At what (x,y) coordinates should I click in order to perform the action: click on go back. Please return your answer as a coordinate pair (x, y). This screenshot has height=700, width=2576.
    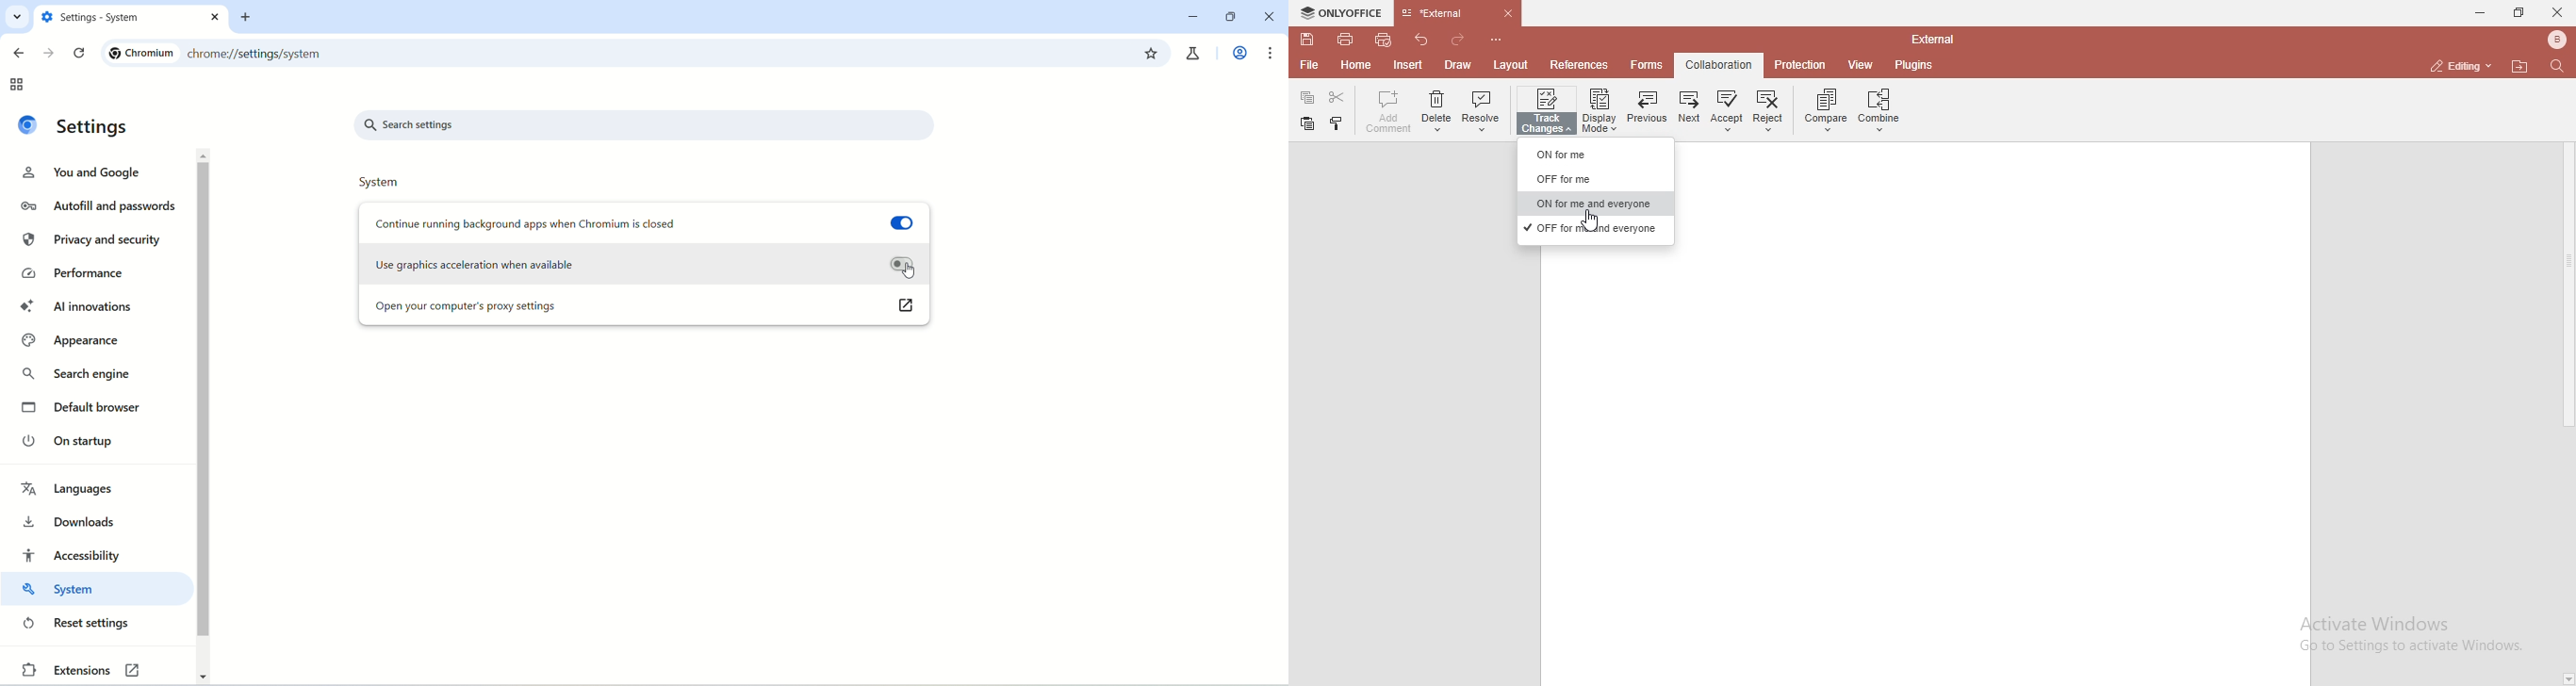
    Looking at the image, I should click on (17, 54).